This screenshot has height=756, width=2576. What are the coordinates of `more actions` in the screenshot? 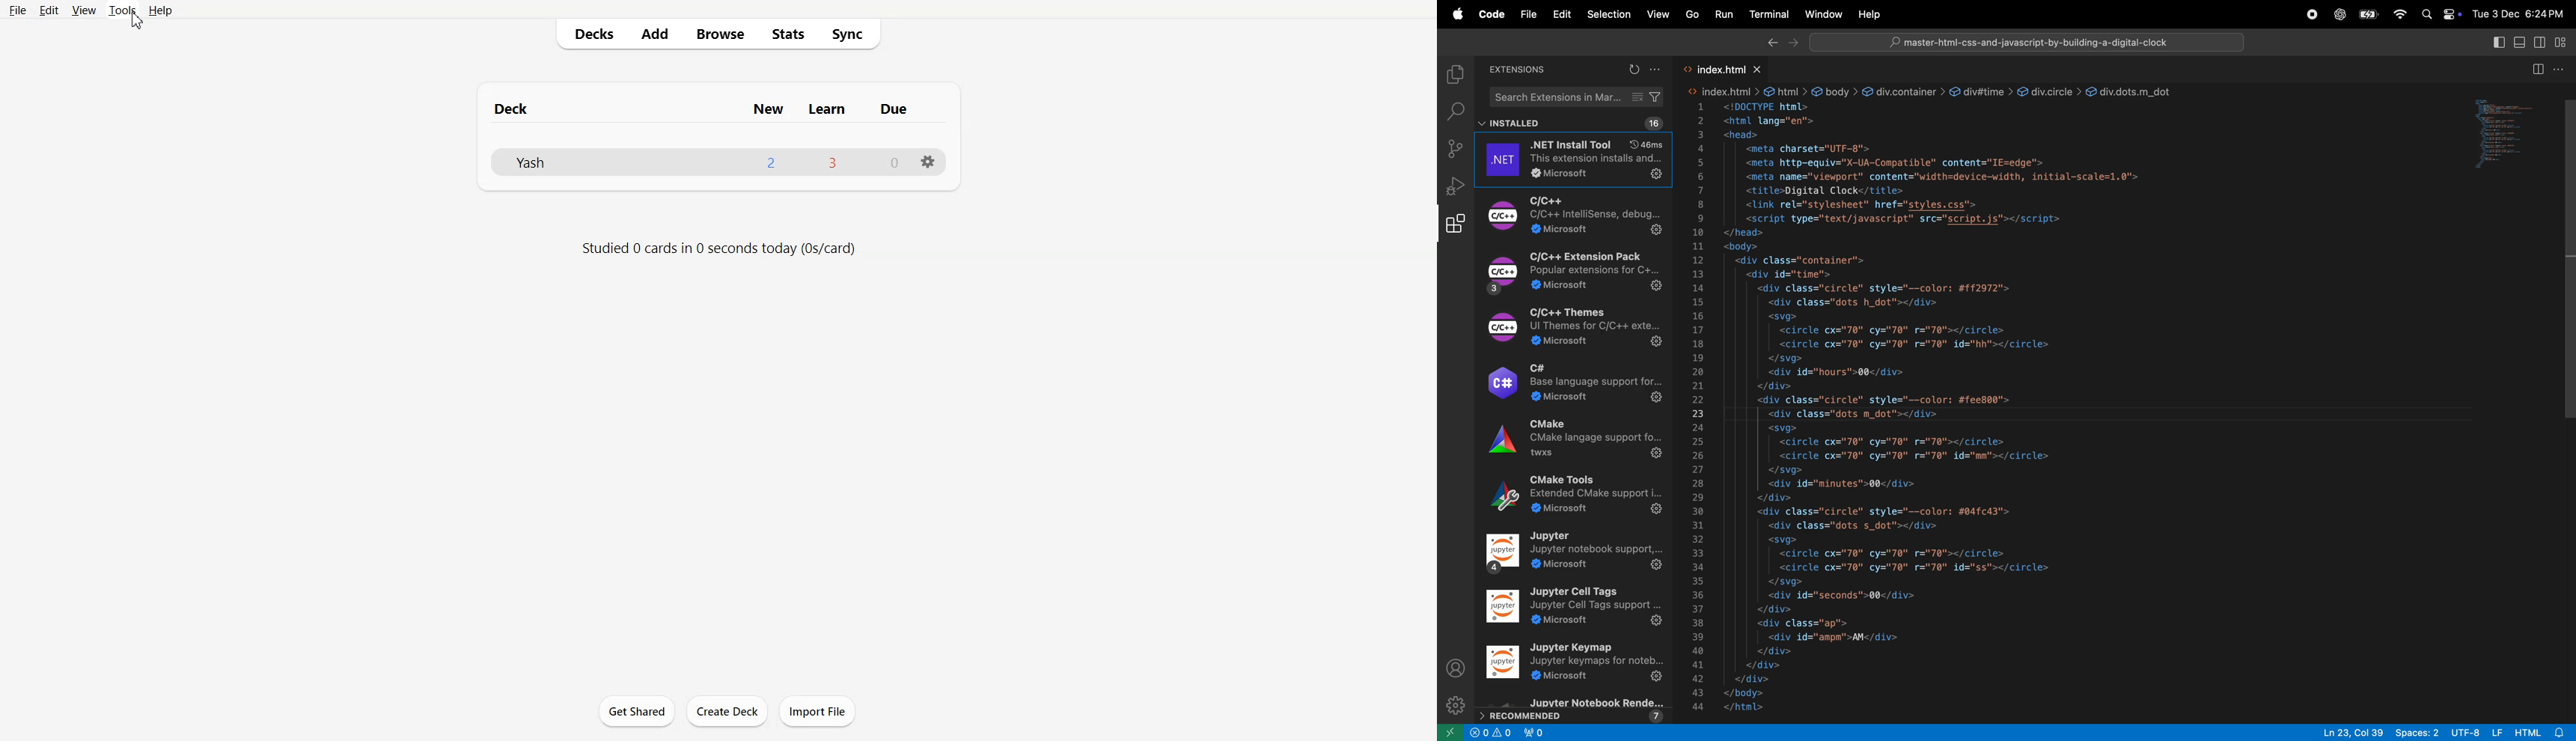 It's located at (2563, 69).